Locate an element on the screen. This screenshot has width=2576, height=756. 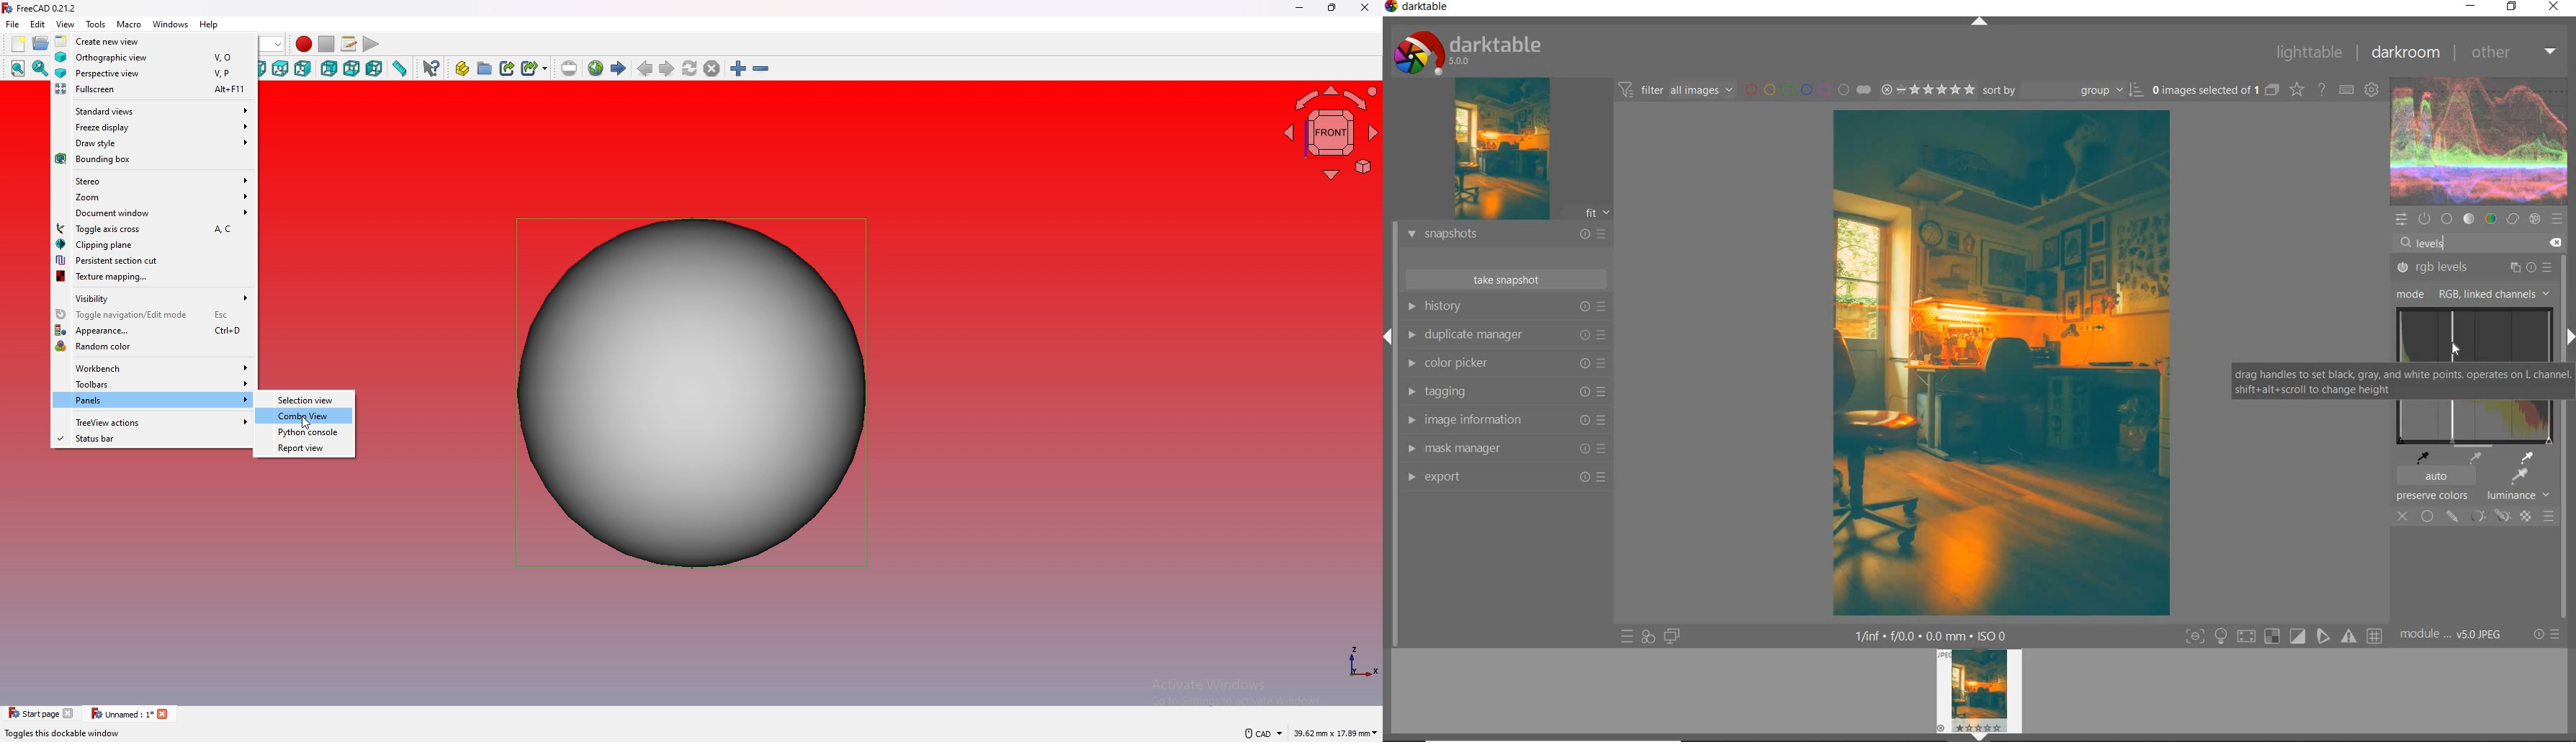
dimensions is located at coordinates (1336, 734).